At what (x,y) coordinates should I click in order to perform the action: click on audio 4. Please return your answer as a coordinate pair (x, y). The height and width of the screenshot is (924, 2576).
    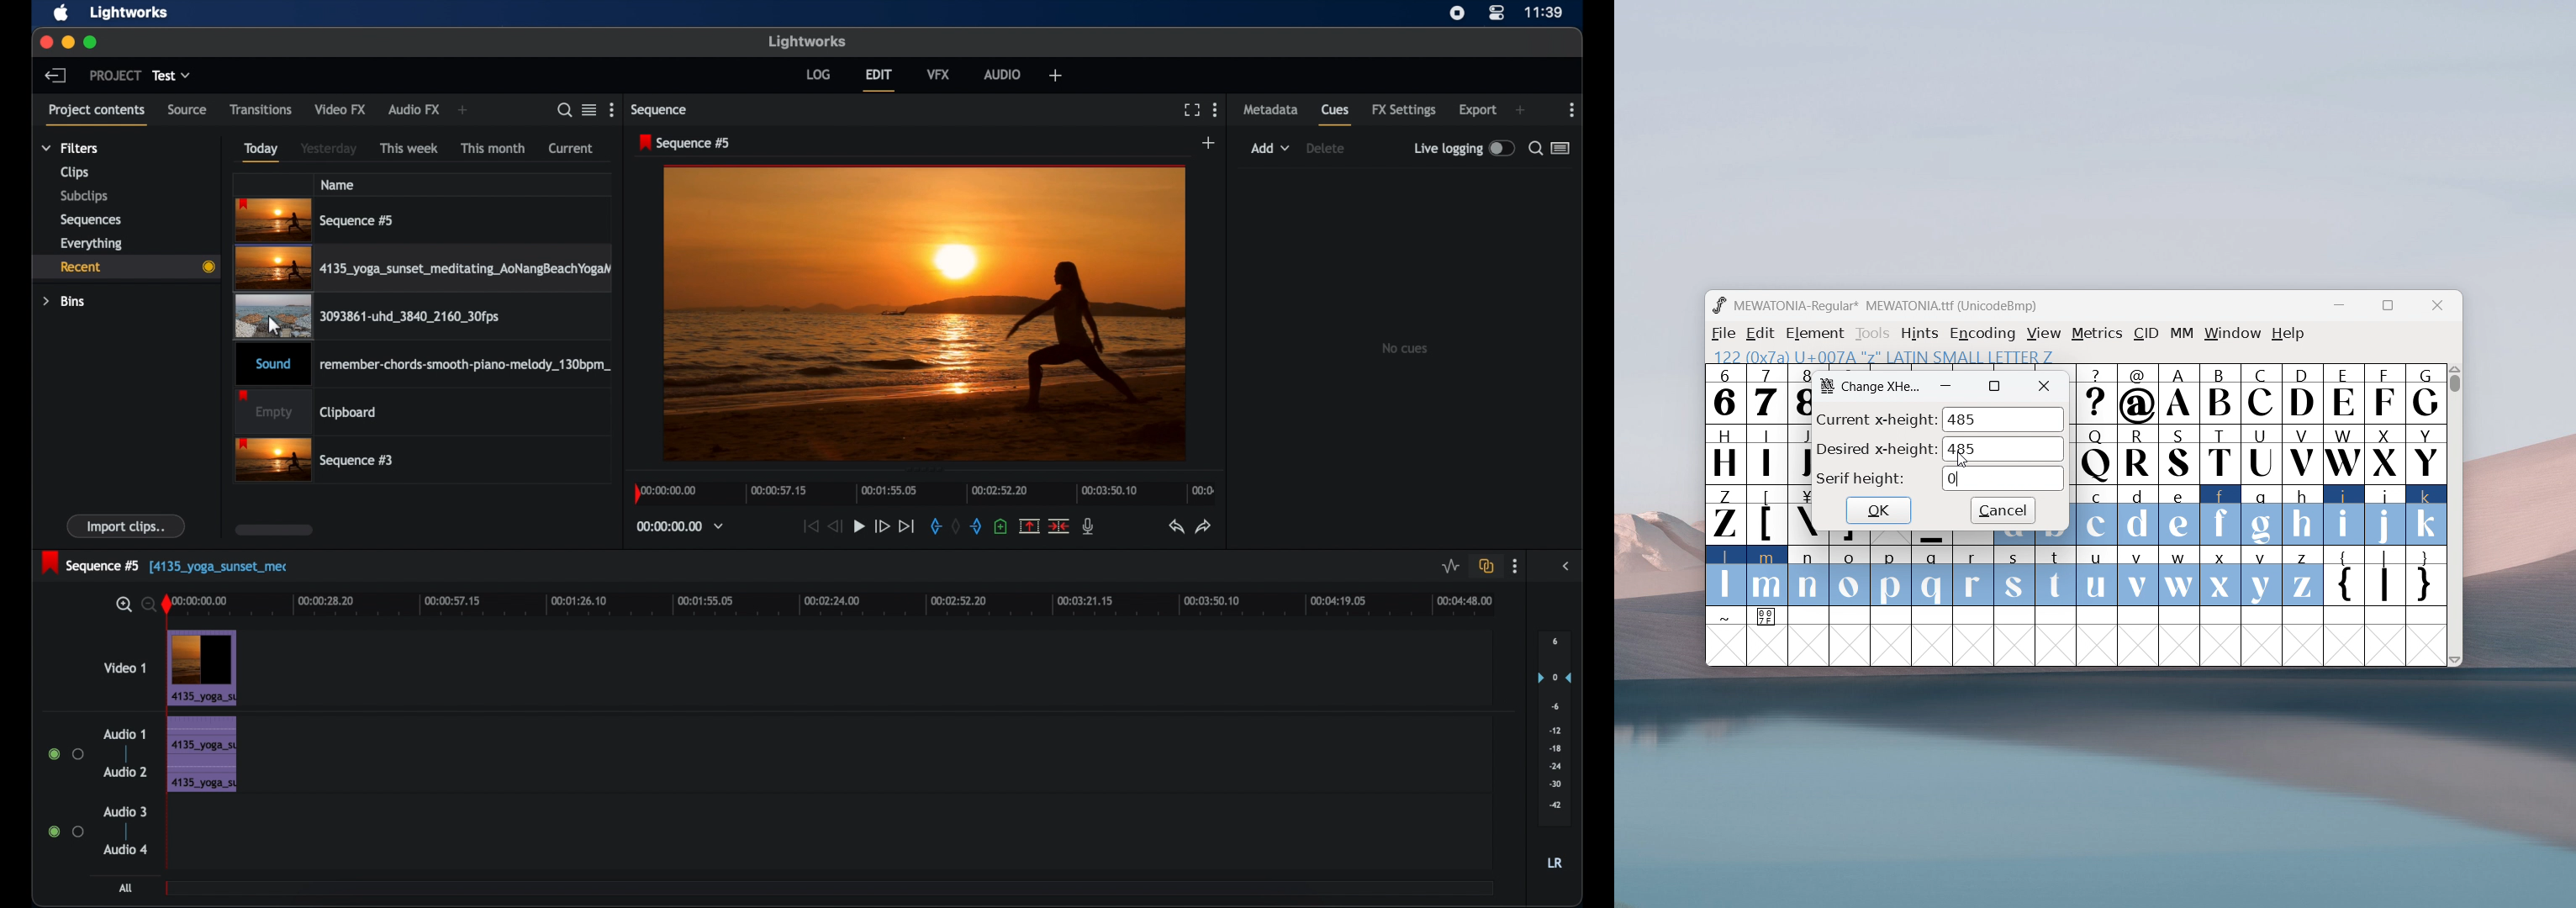
    Looking at the image, I should click on (123, 850).